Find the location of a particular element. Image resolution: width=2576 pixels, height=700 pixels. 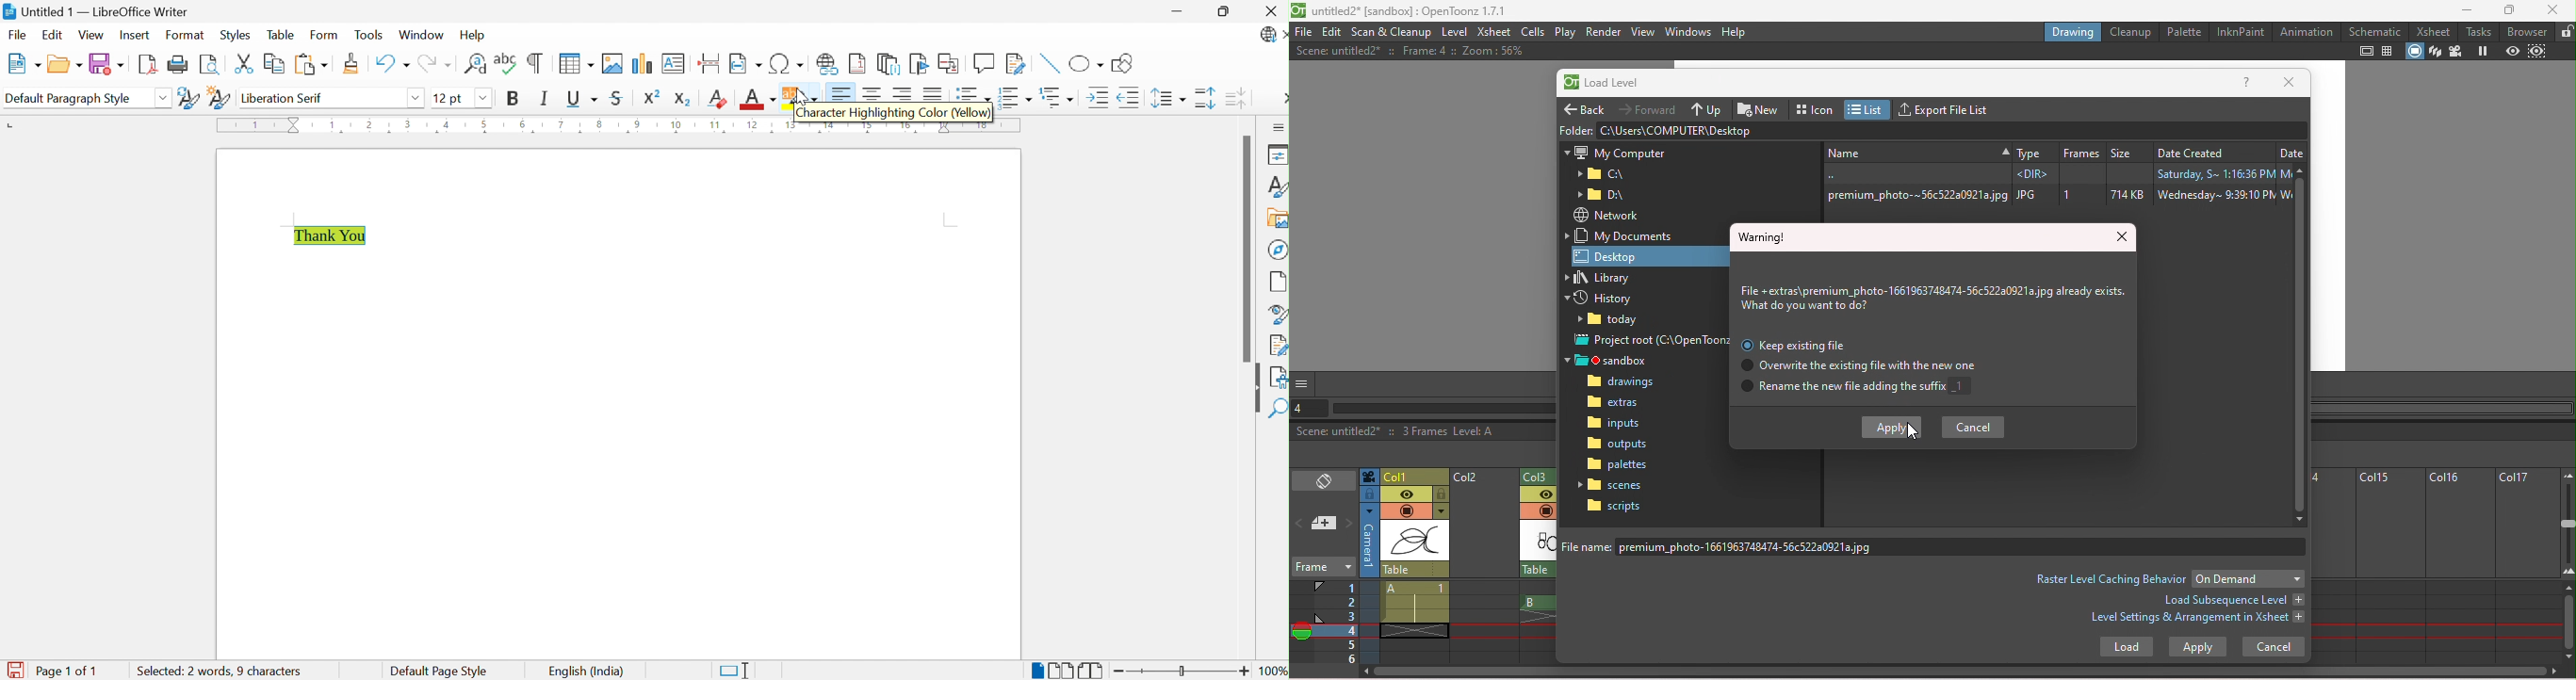

Export as PDF is located at coordinates (148, 65).